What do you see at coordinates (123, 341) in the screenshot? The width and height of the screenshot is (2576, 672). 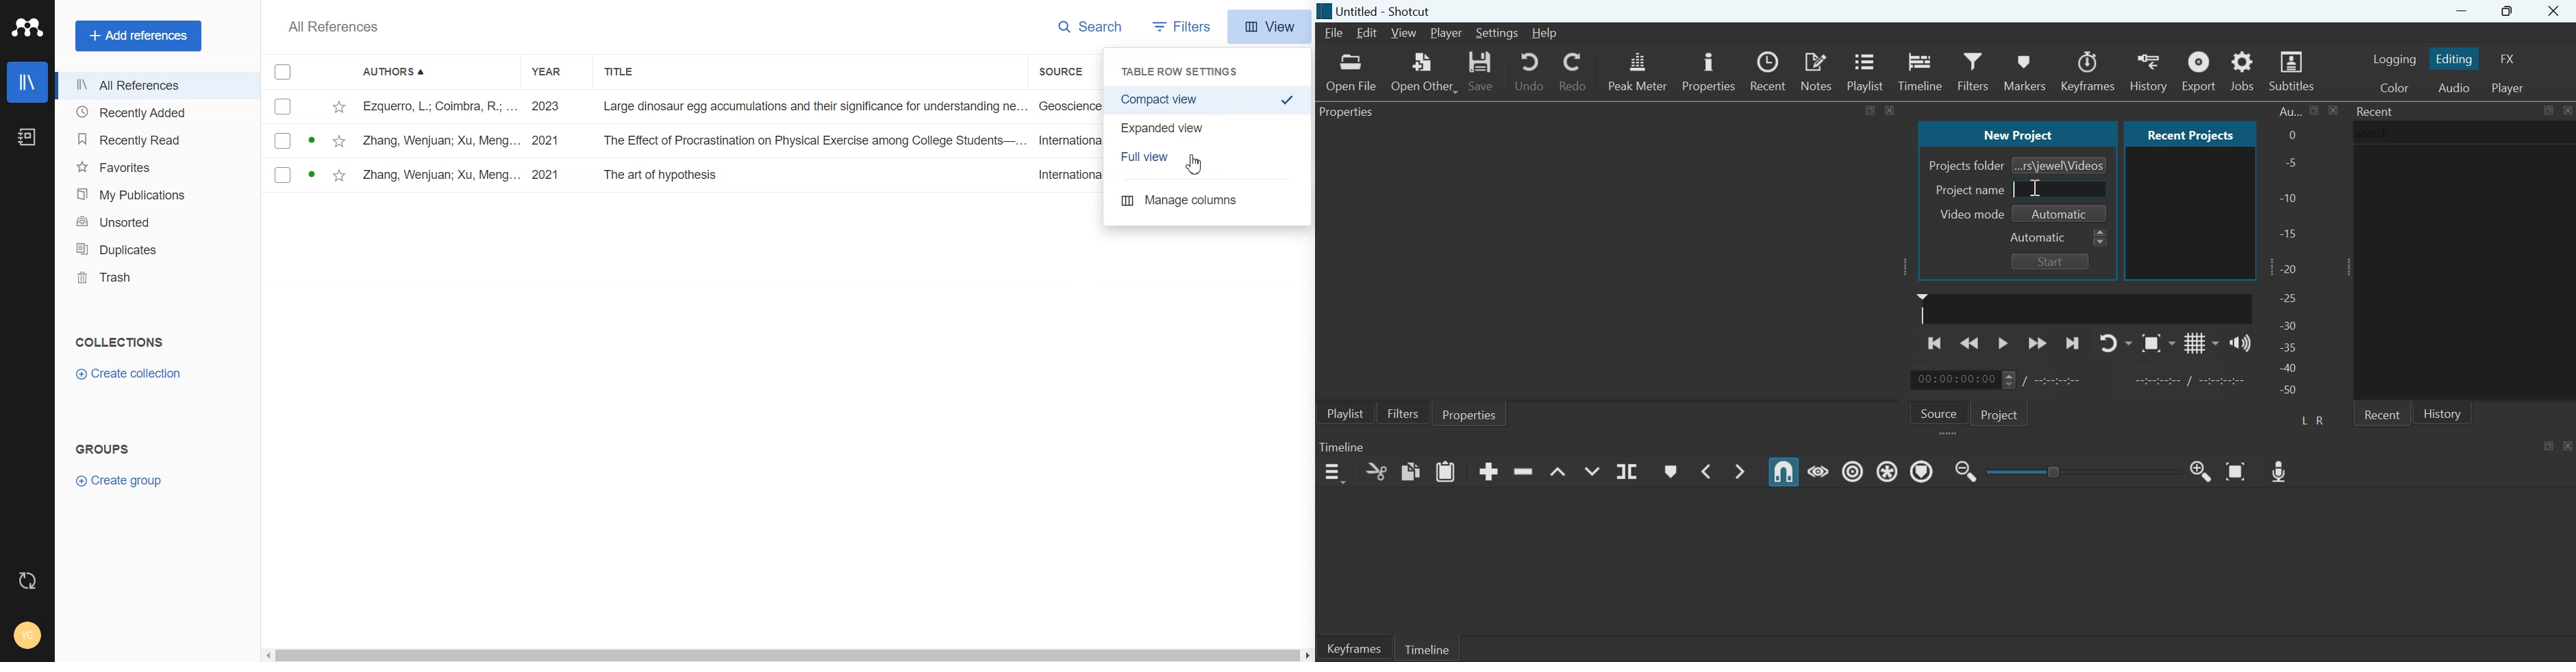 I see `Text ` at bounding box center [123, 341].